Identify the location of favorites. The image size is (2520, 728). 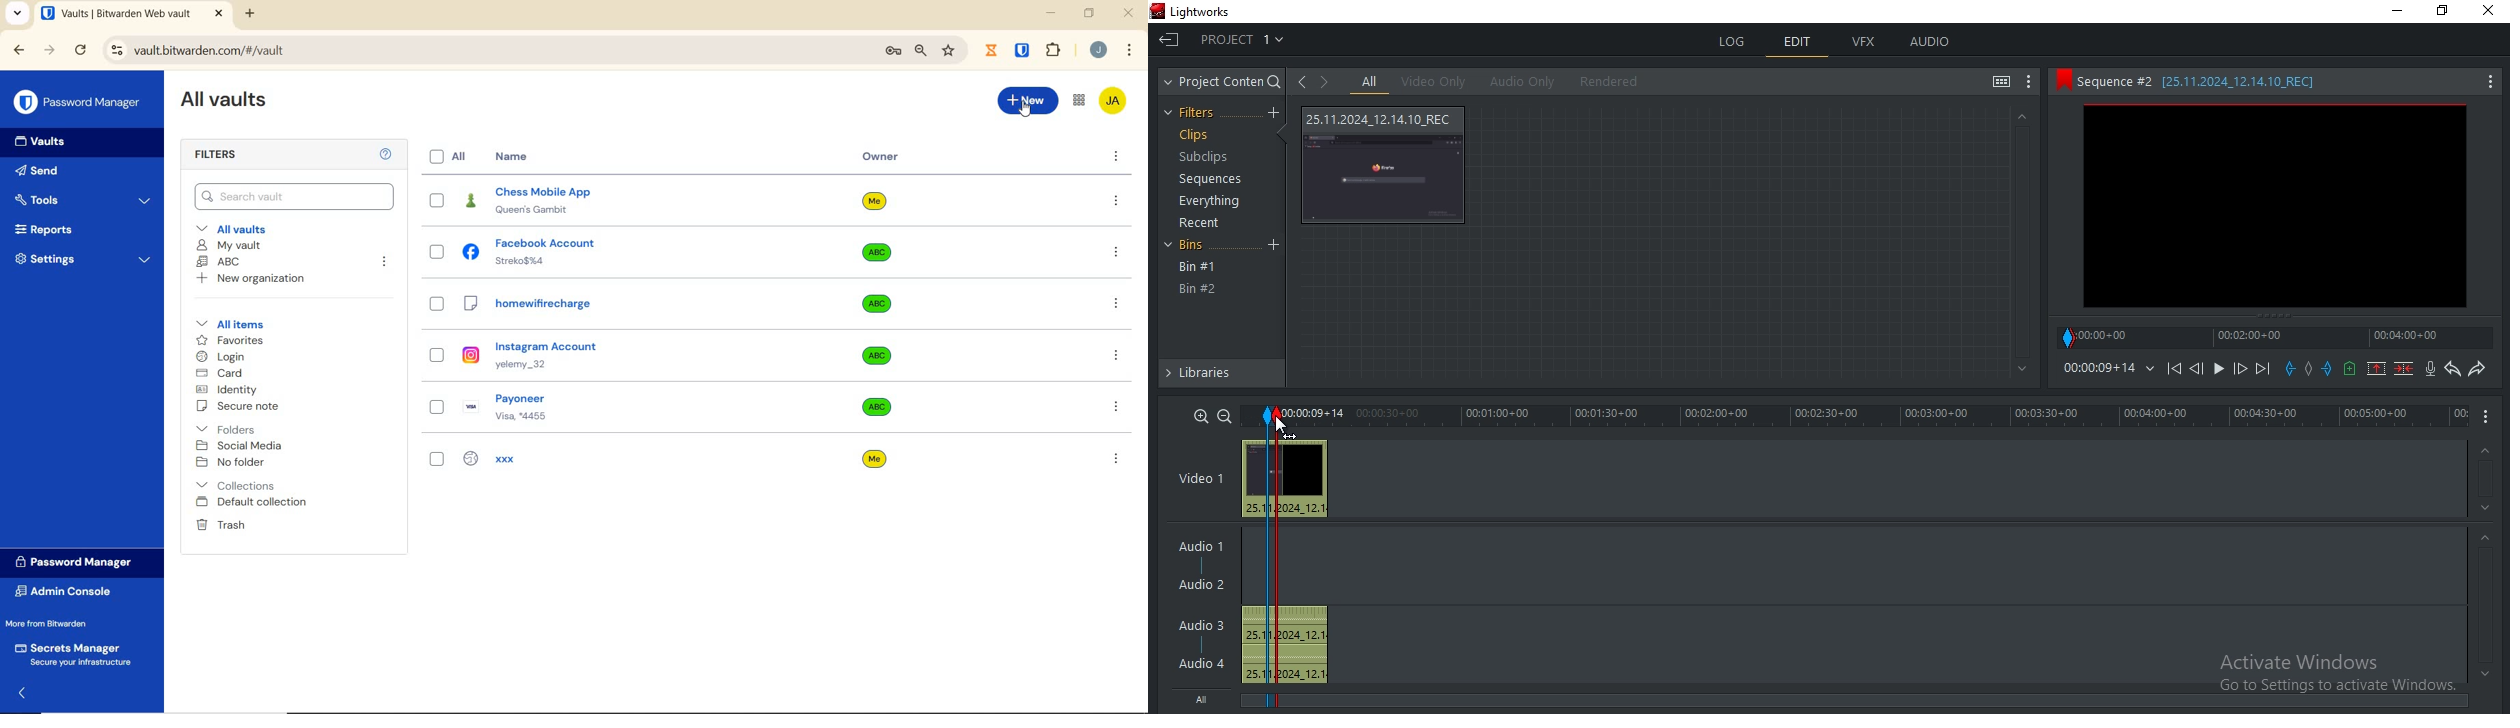
(235, 341).